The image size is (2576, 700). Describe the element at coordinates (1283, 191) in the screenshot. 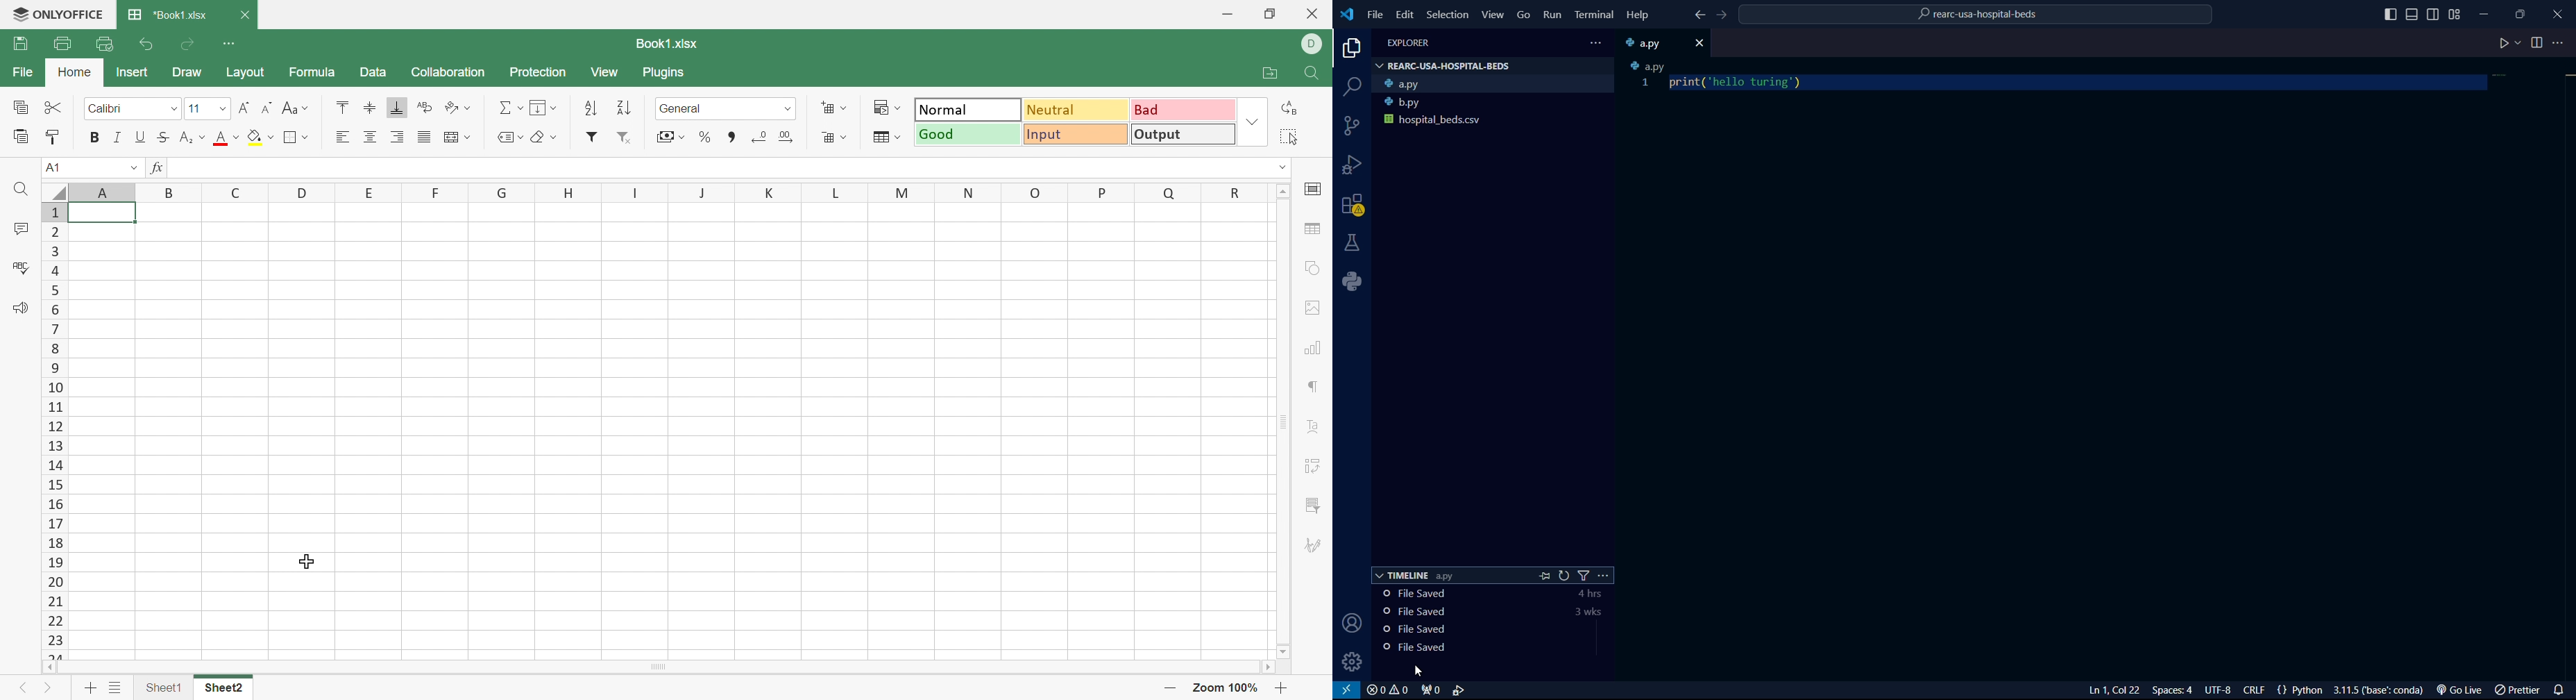

I see `Scroll Up` at that location.